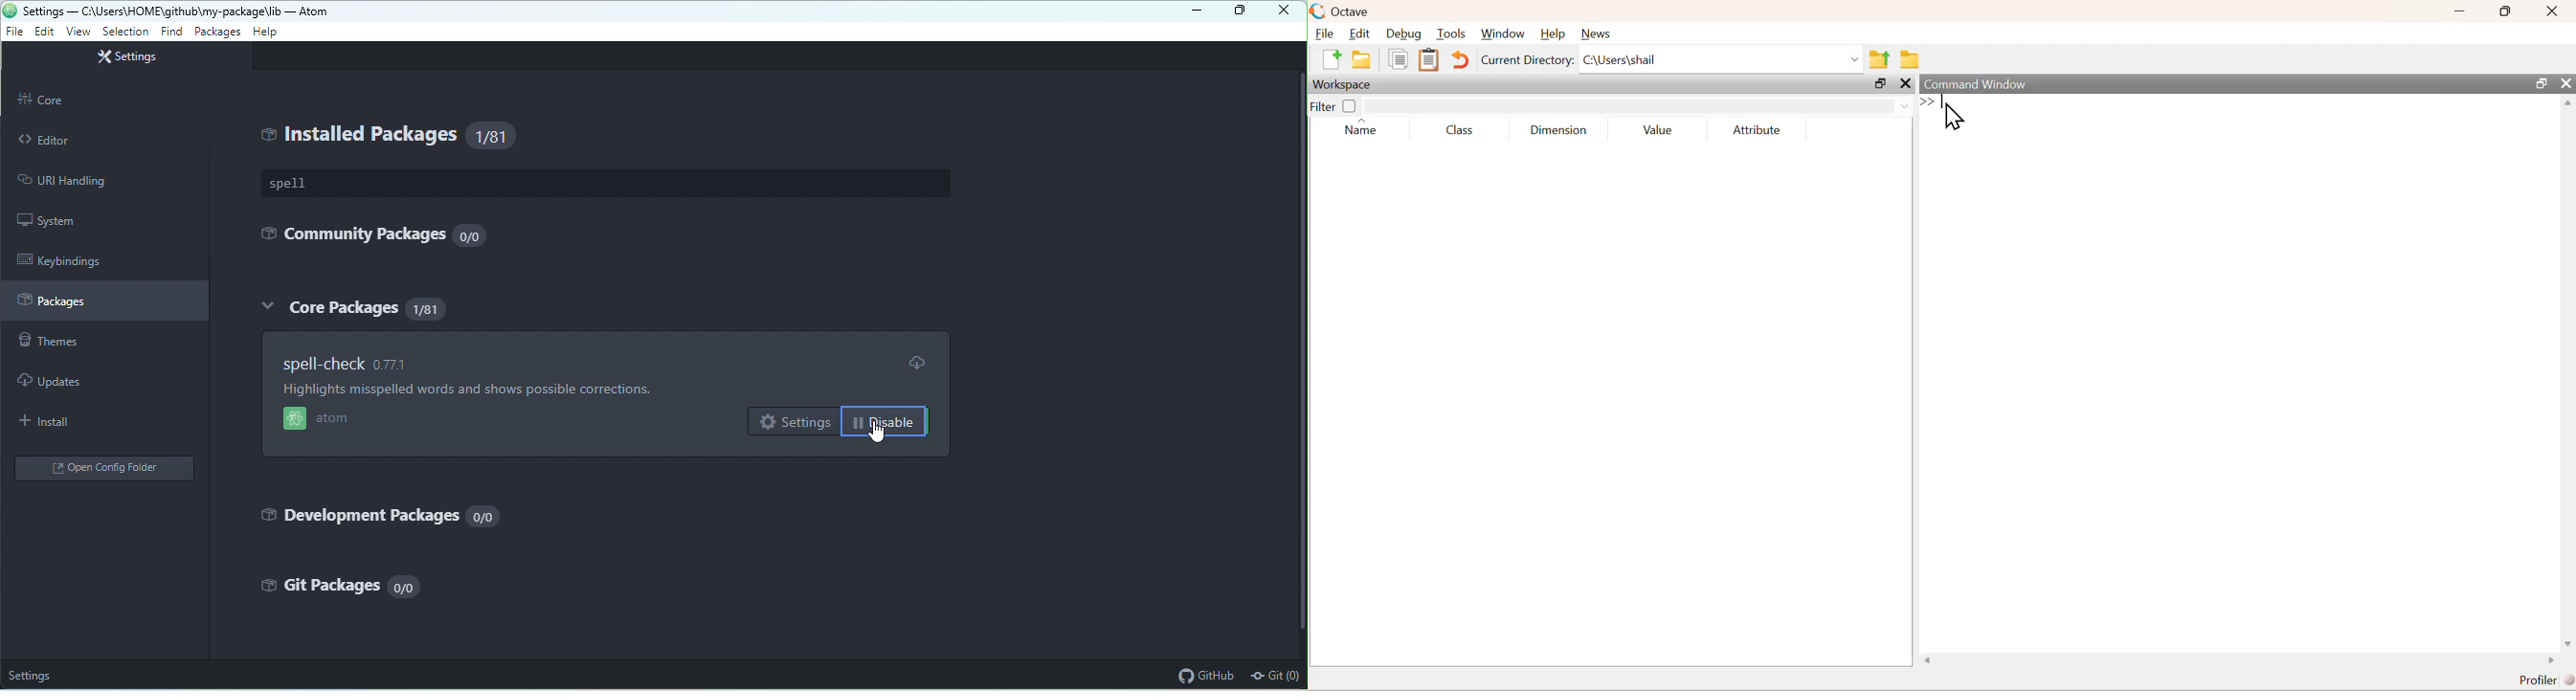 This screenshot has width=2576, height=700. Describe the element at coordinates (266, 31) in the screenshot. I see `help` at that location.